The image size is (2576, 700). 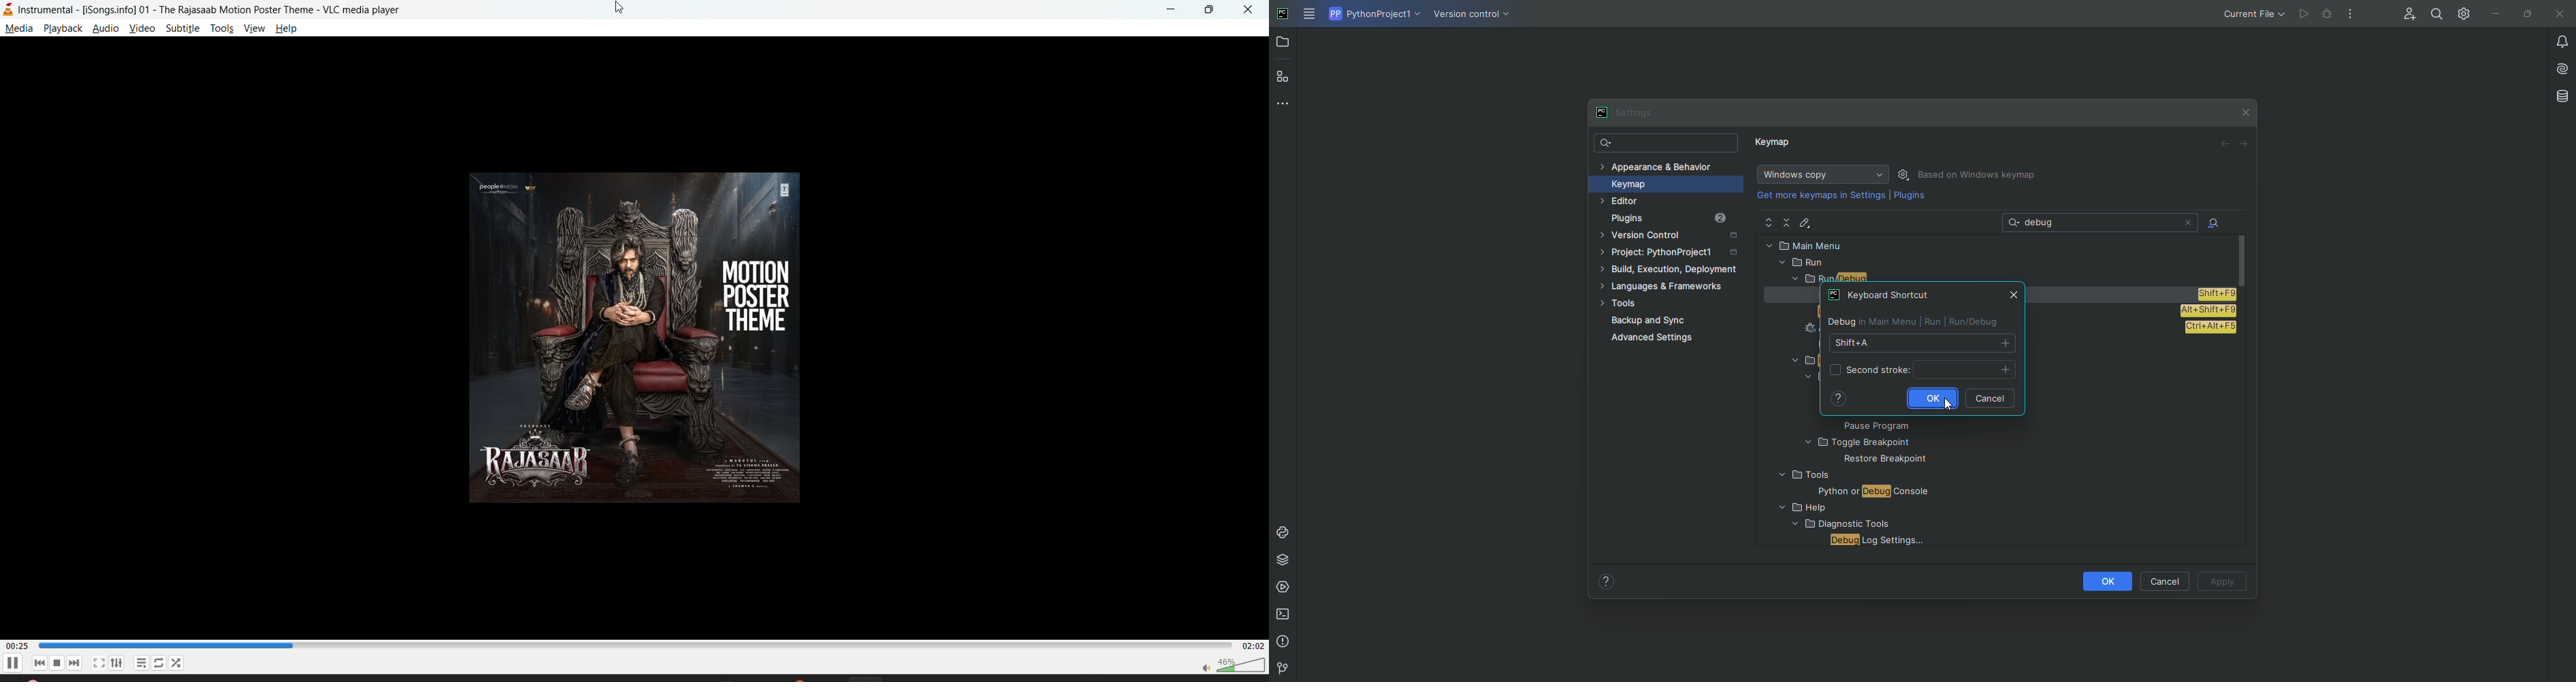 What do you see at coordinates (58, 663) in the screenshot?
I see `stop` at bounding box center [58, 663].